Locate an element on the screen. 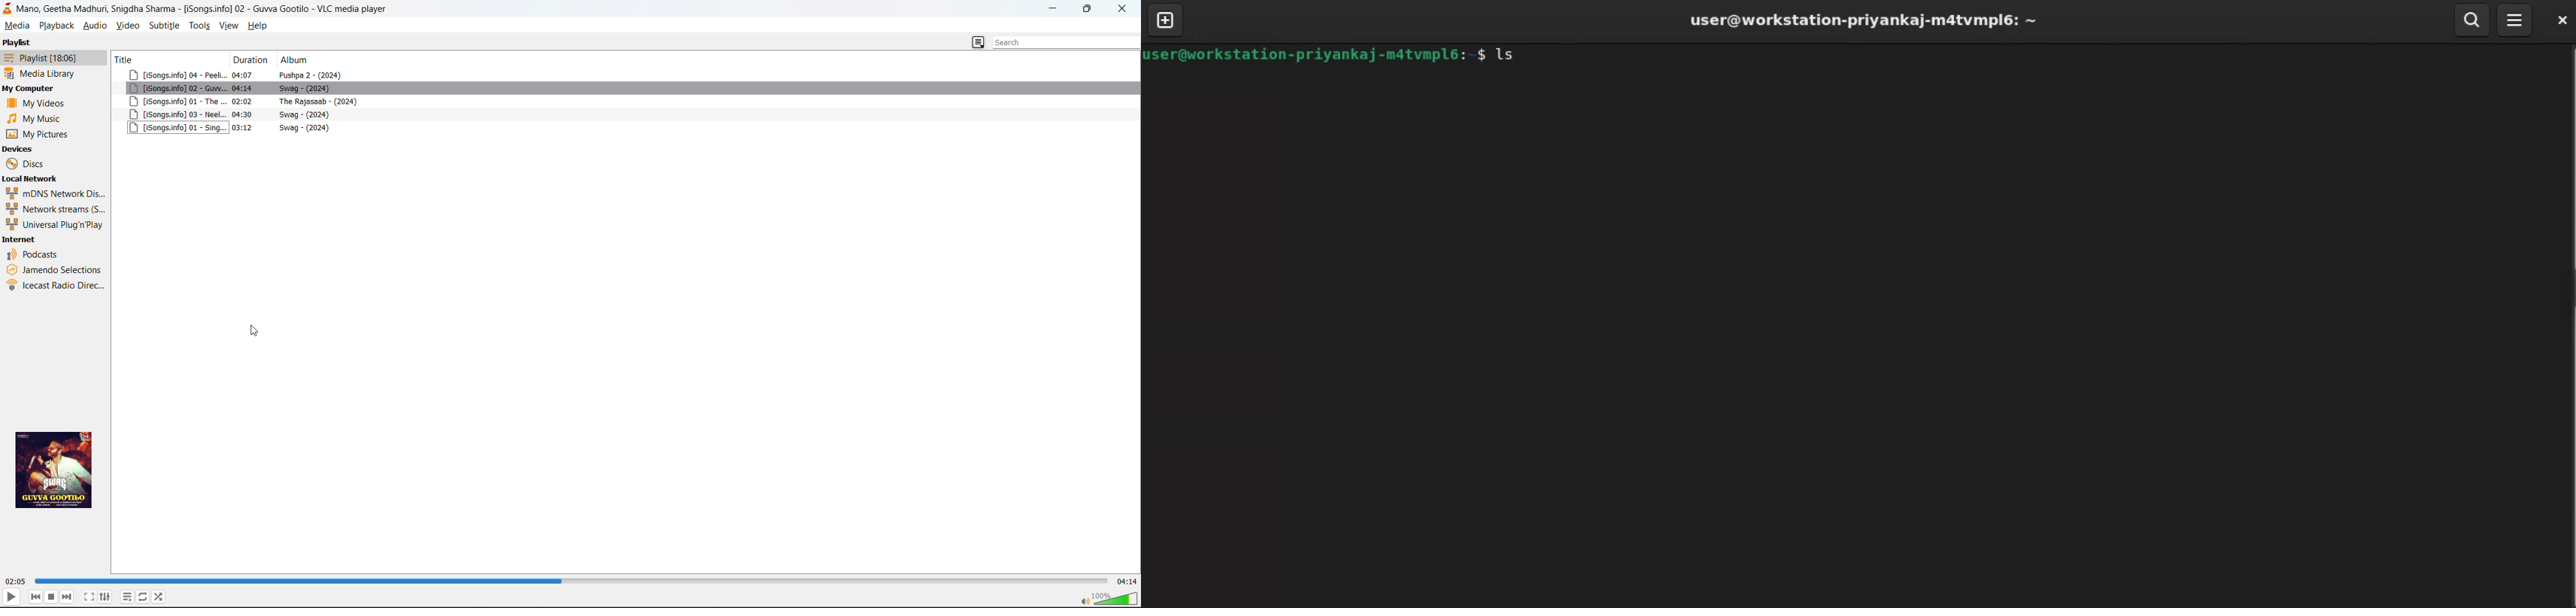 Image resolution: width=2576 pixels, height=616 pixels. local network is located at coordinates (30, 178).